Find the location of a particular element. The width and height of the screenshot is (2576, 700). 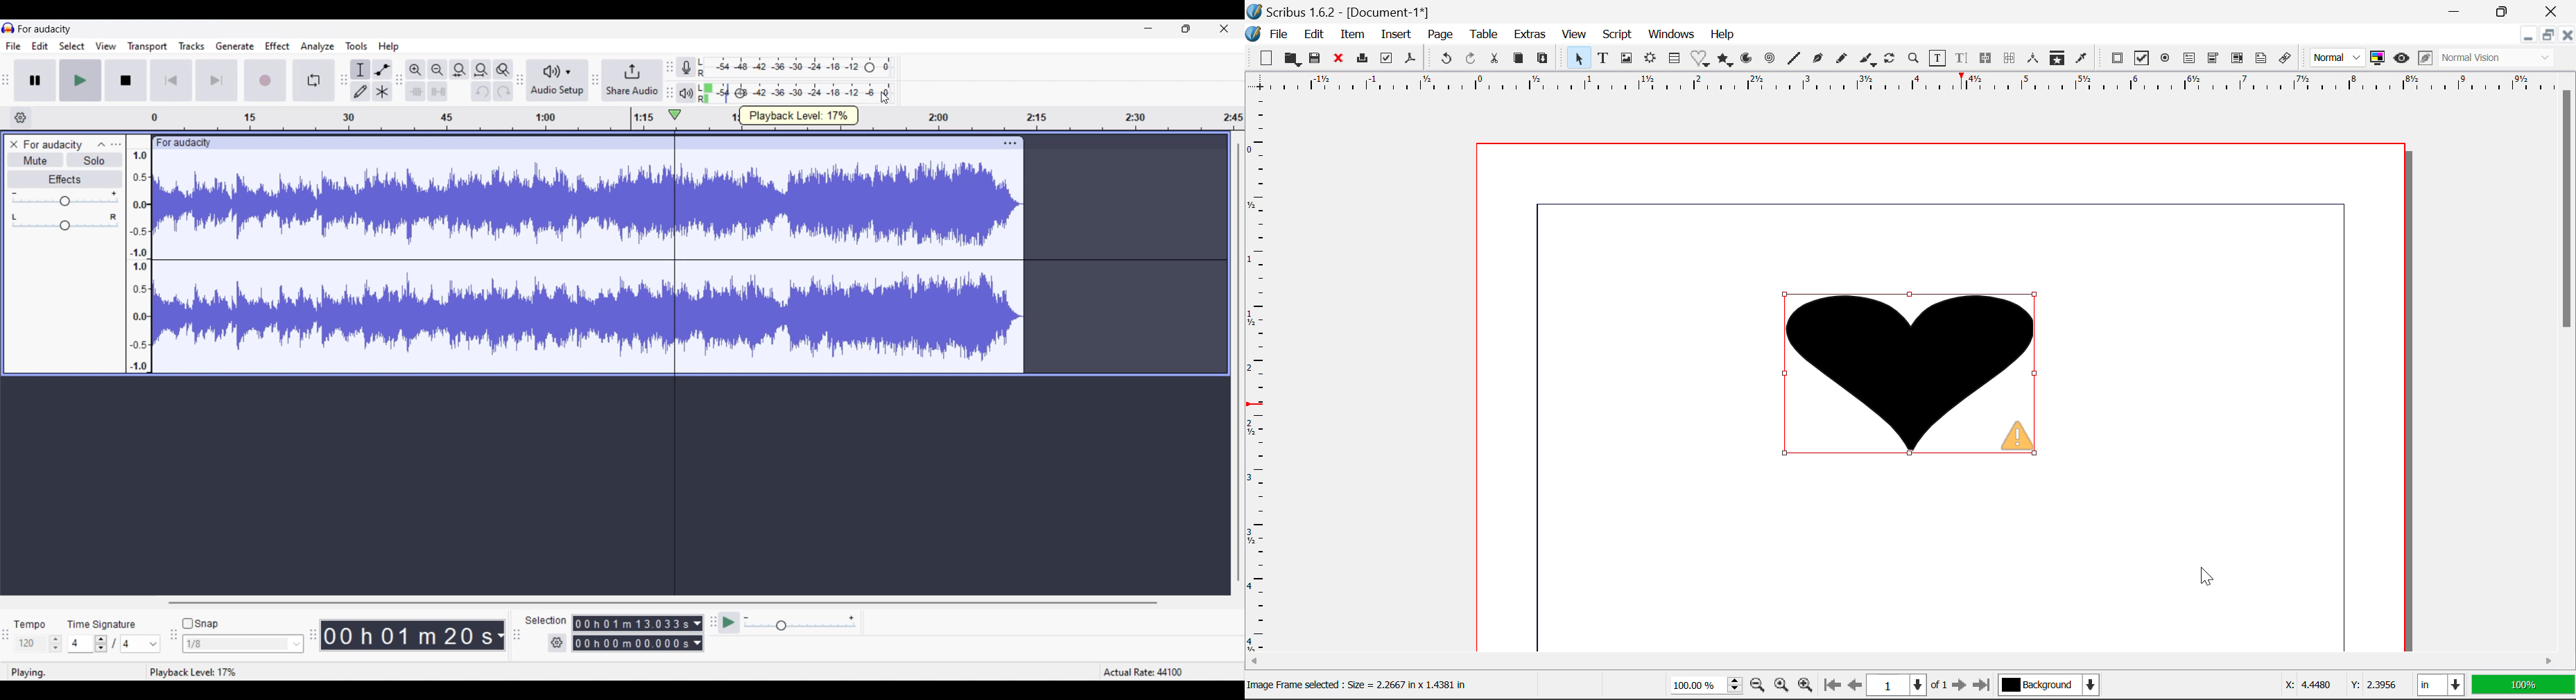

Pdf Text Field is located at coordinates (2190, 60).